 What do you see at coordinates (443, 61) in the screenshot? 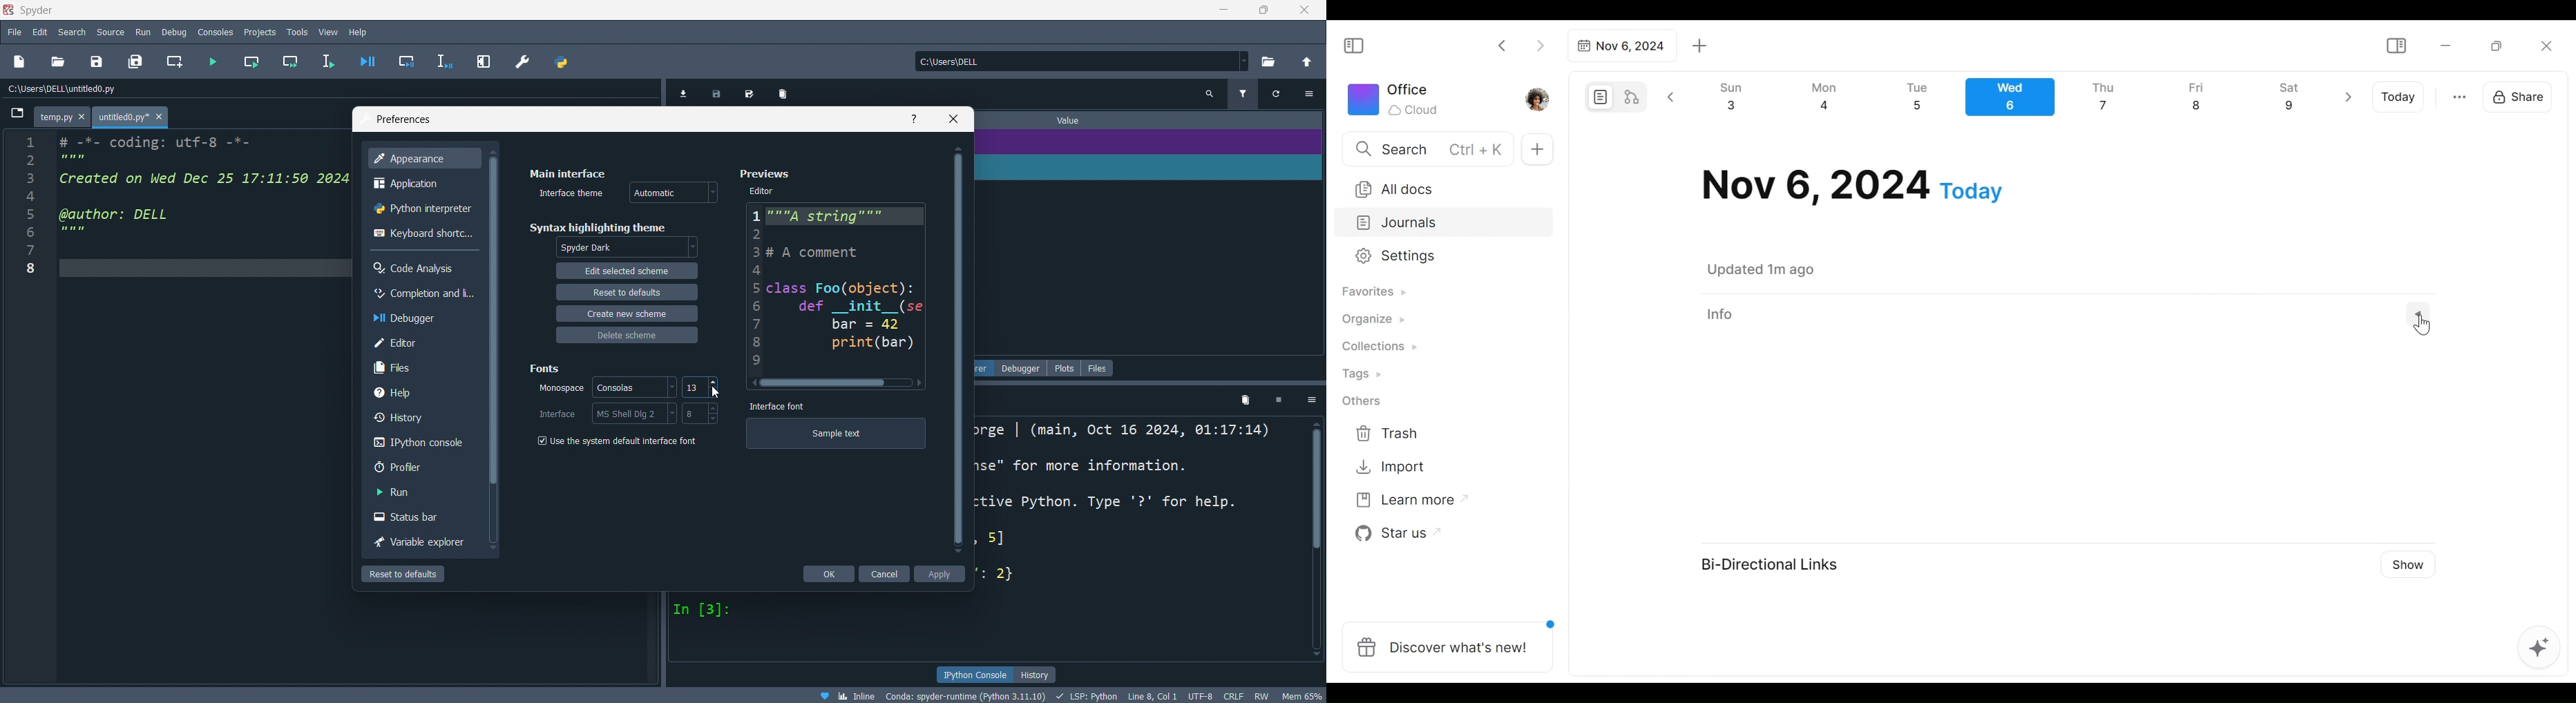
I see `debug line` at bounding box center [443, 61].